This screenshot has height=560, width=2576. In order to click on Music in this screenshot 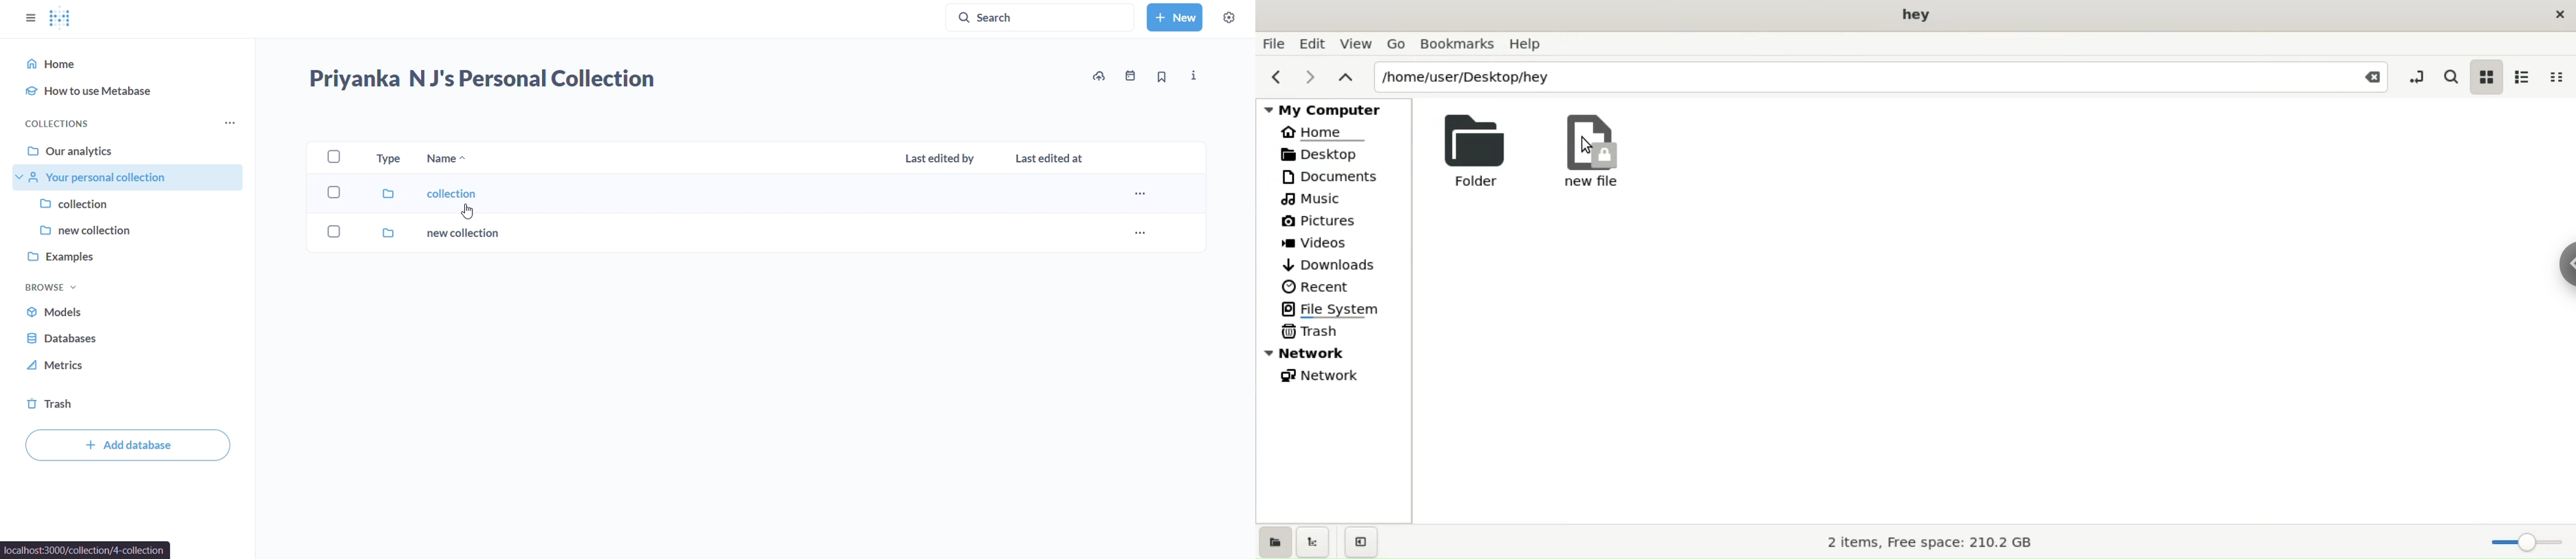, I will do `click(1314, 200)`.